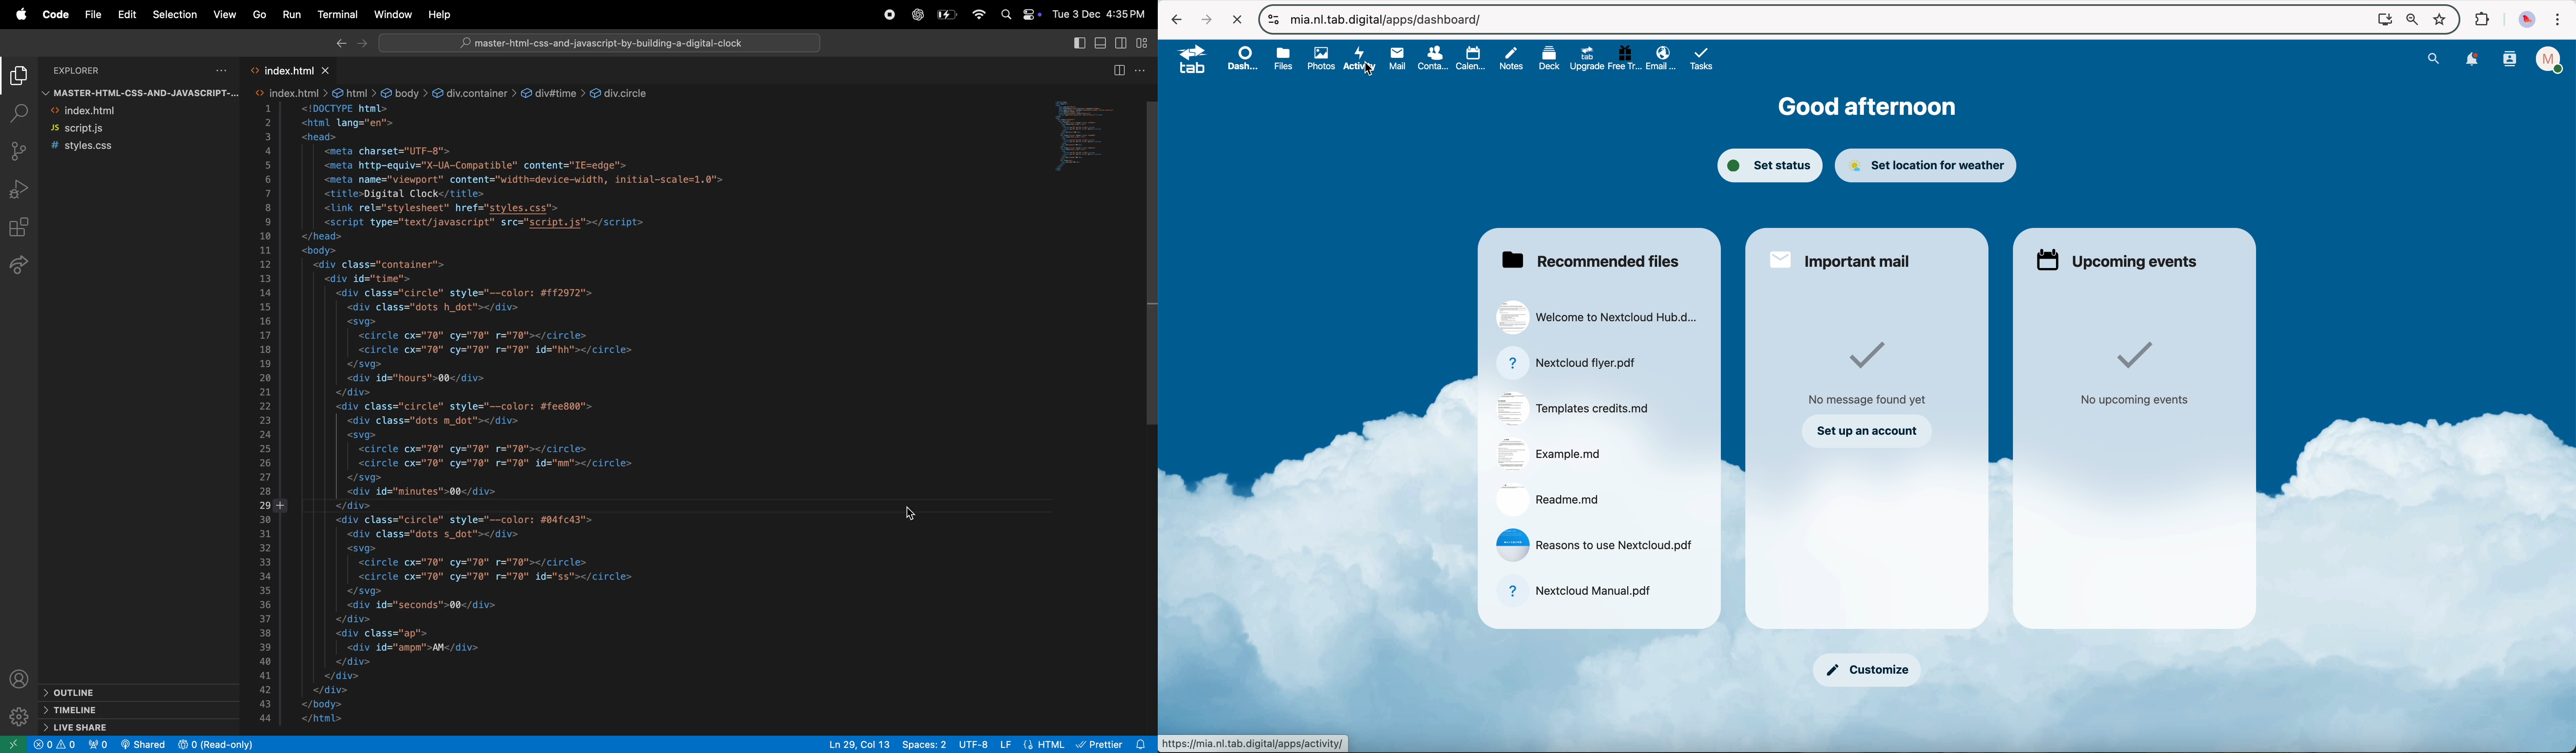  I want to click on file, so click(1596, 544).